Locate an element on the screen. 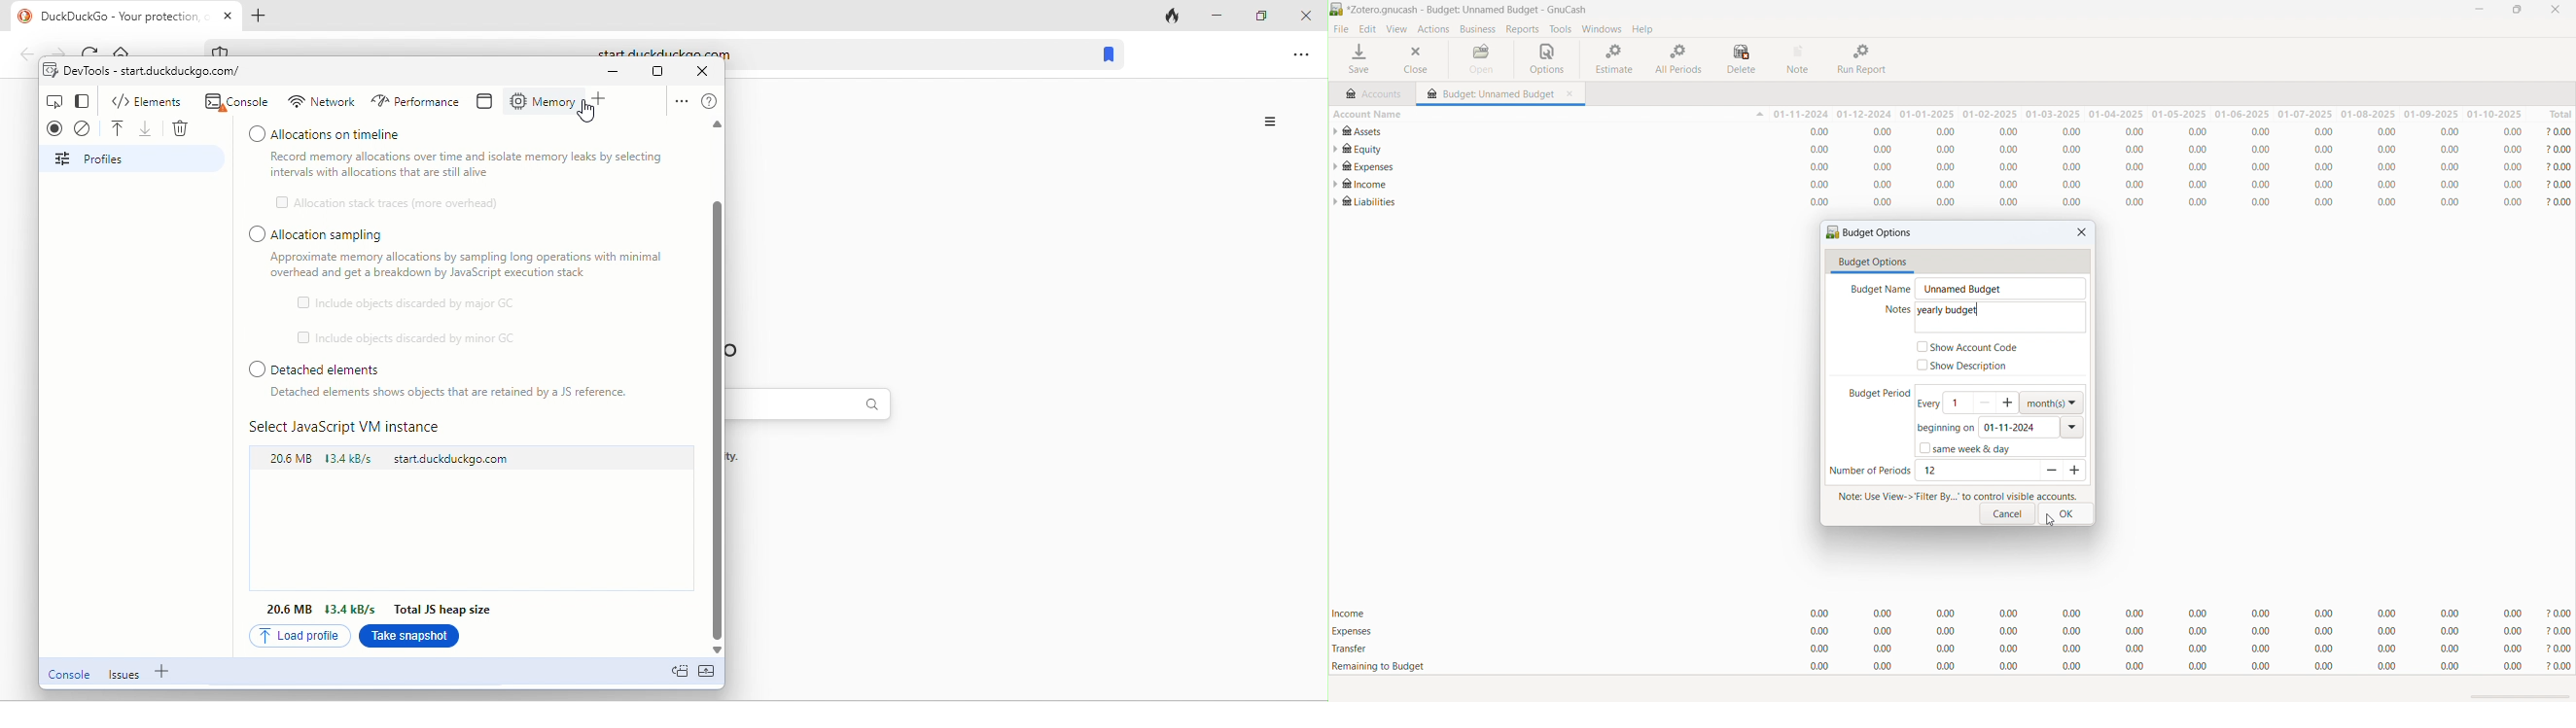  cursor is located at coordinates (2047, 523).